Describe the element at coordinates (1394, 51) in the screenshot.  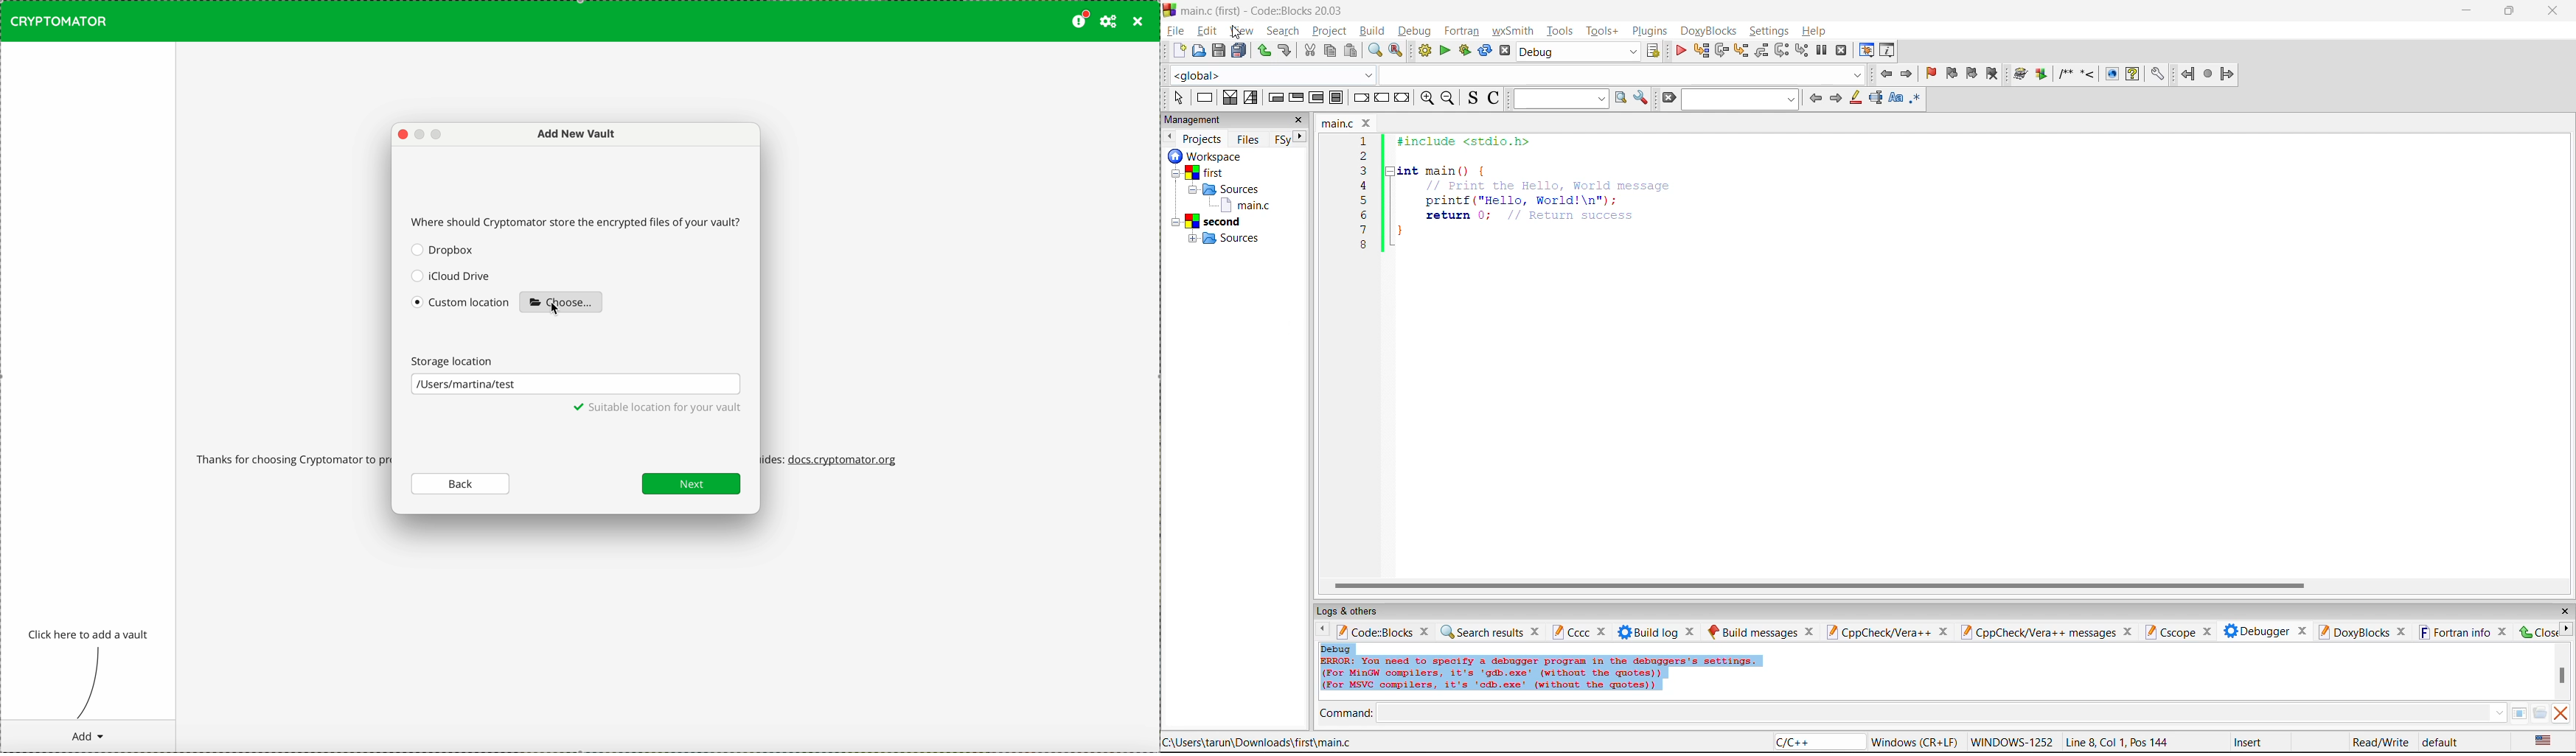
I see `replace` at that location.